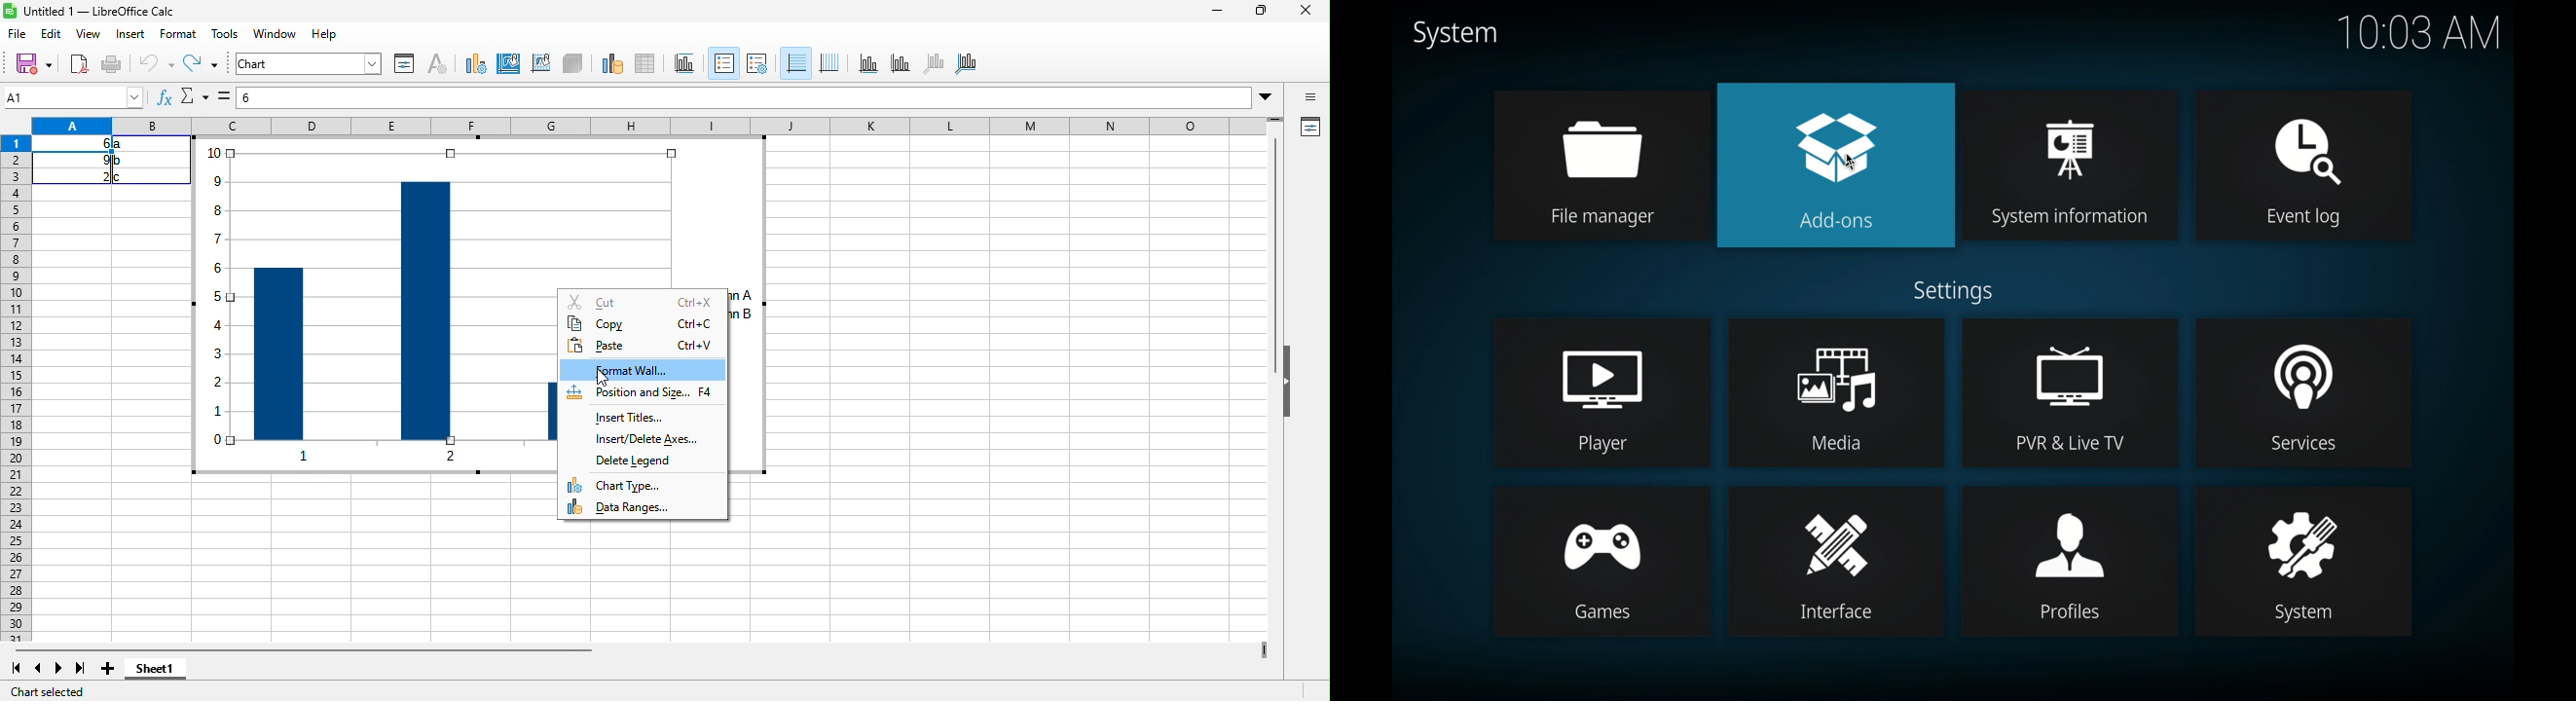  I want to click on cut, so click(641, 300).